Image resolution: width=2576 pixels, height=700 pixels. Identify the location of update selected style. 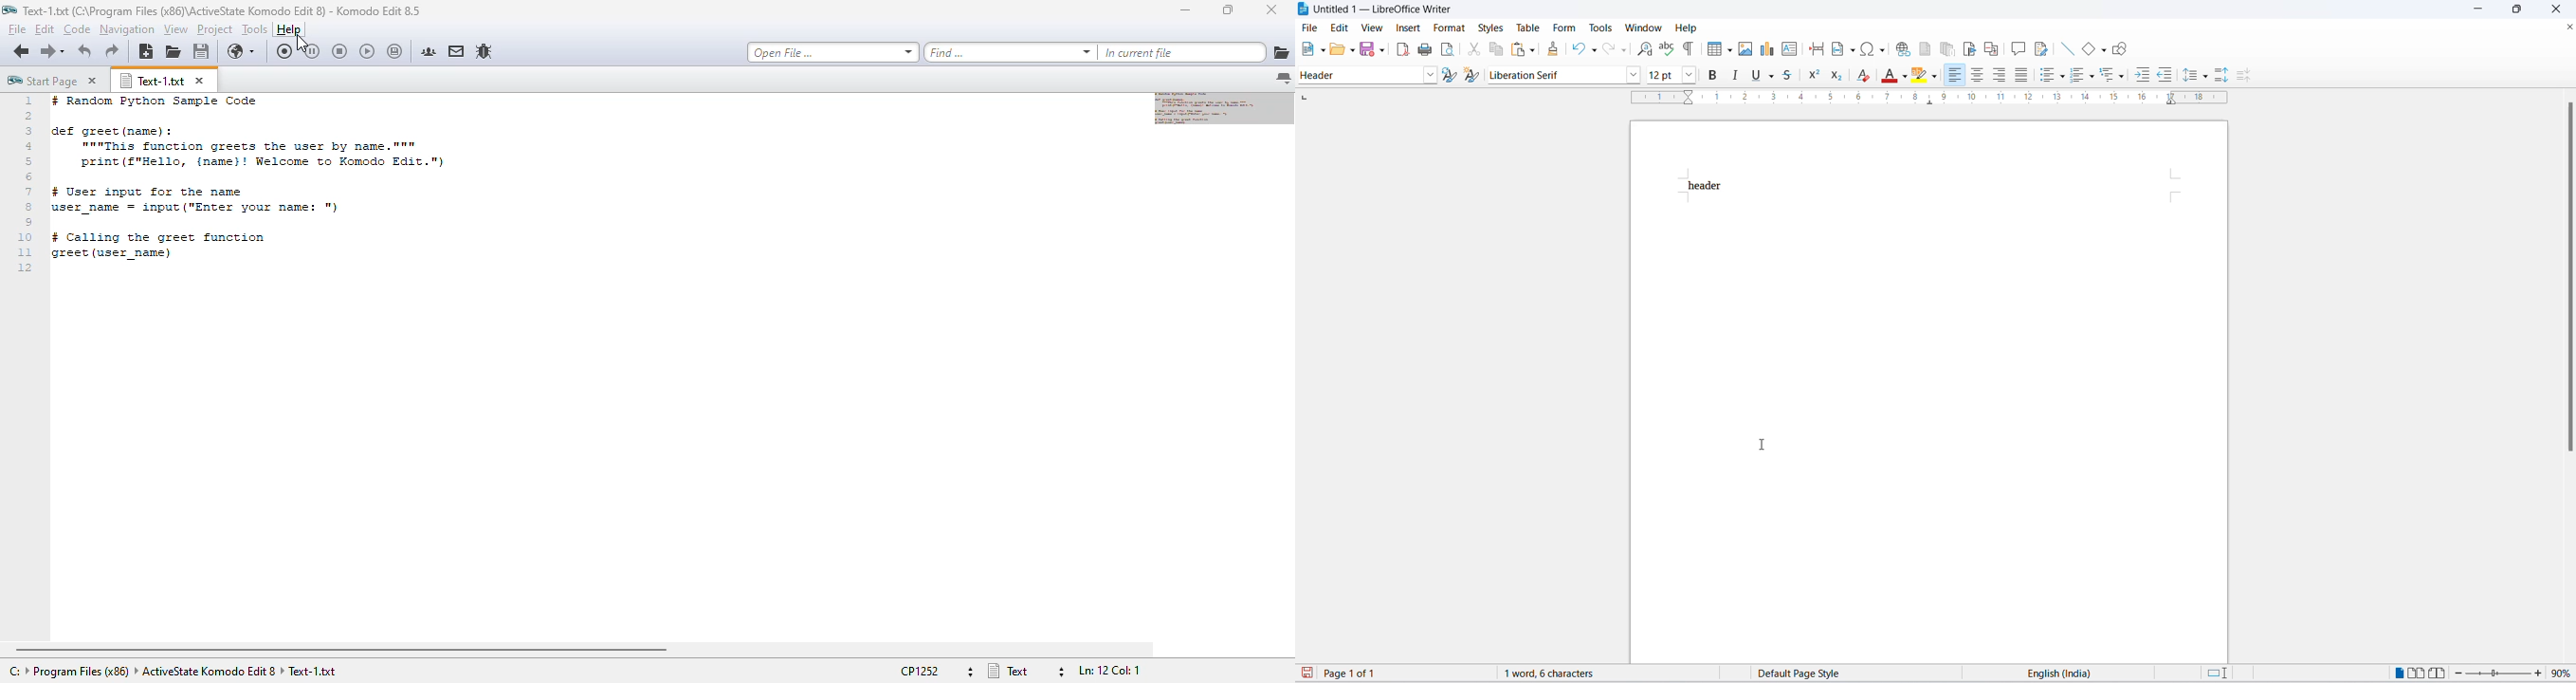
(1449, 75).